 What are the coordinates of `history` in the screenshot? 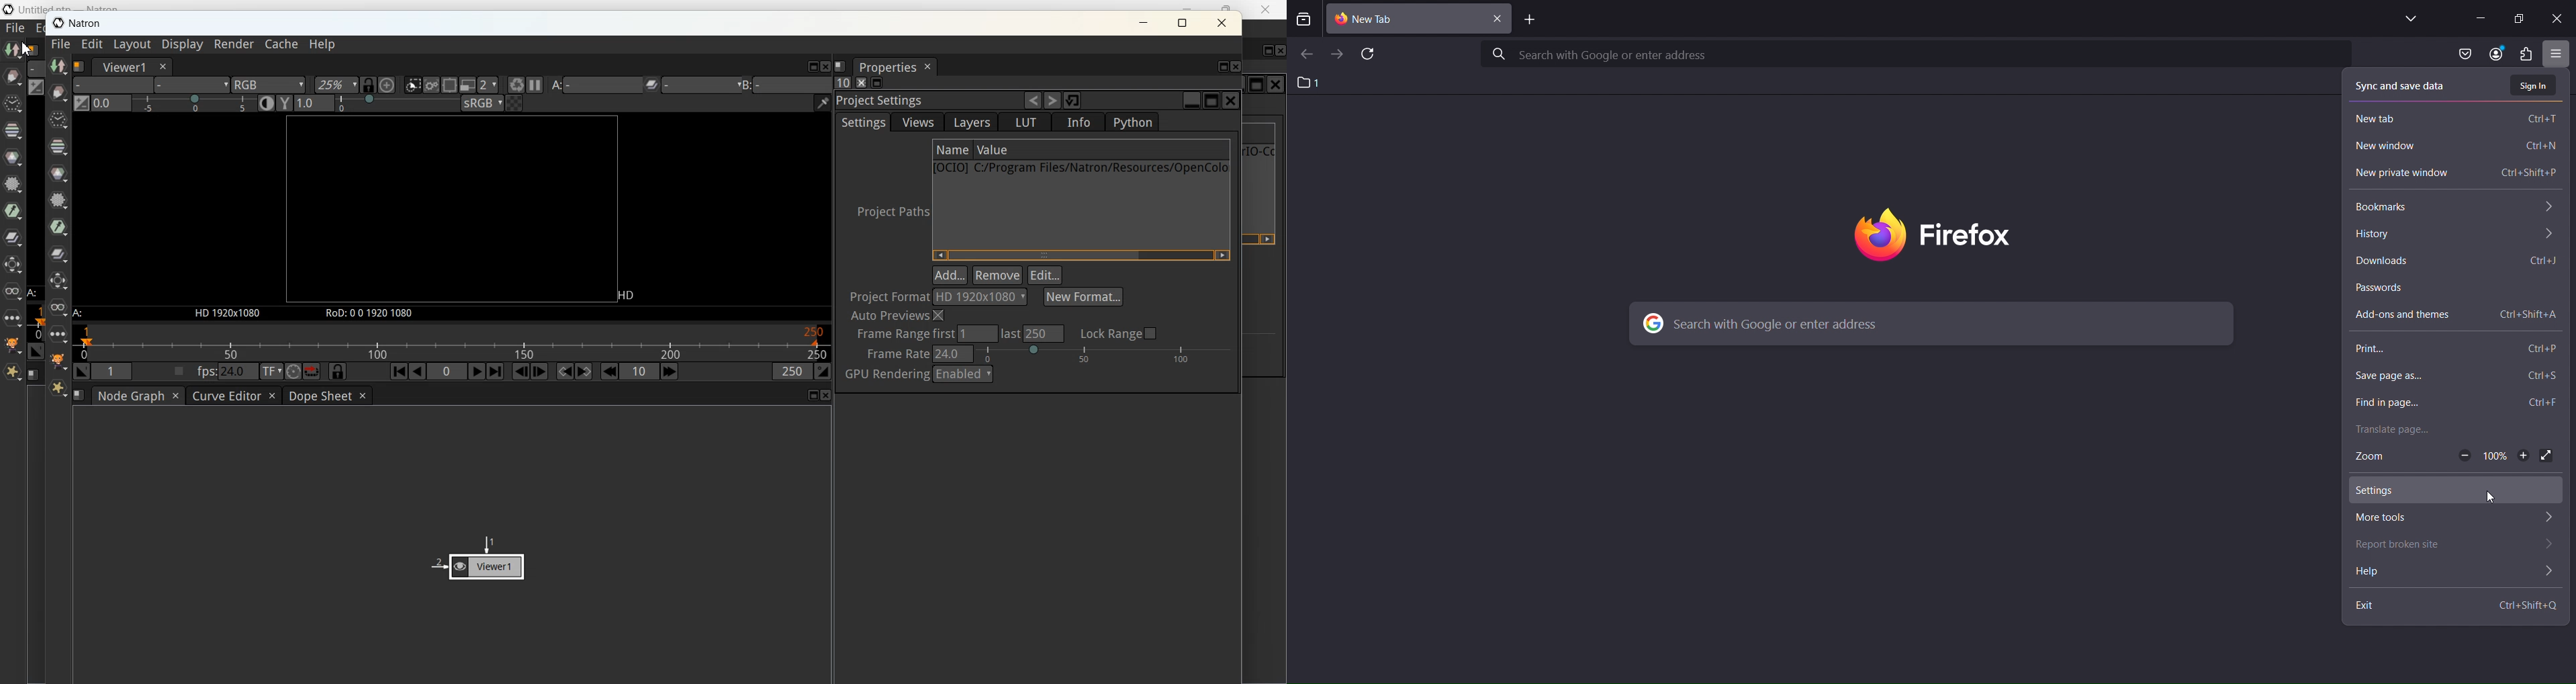 It's located at (2454, 233).